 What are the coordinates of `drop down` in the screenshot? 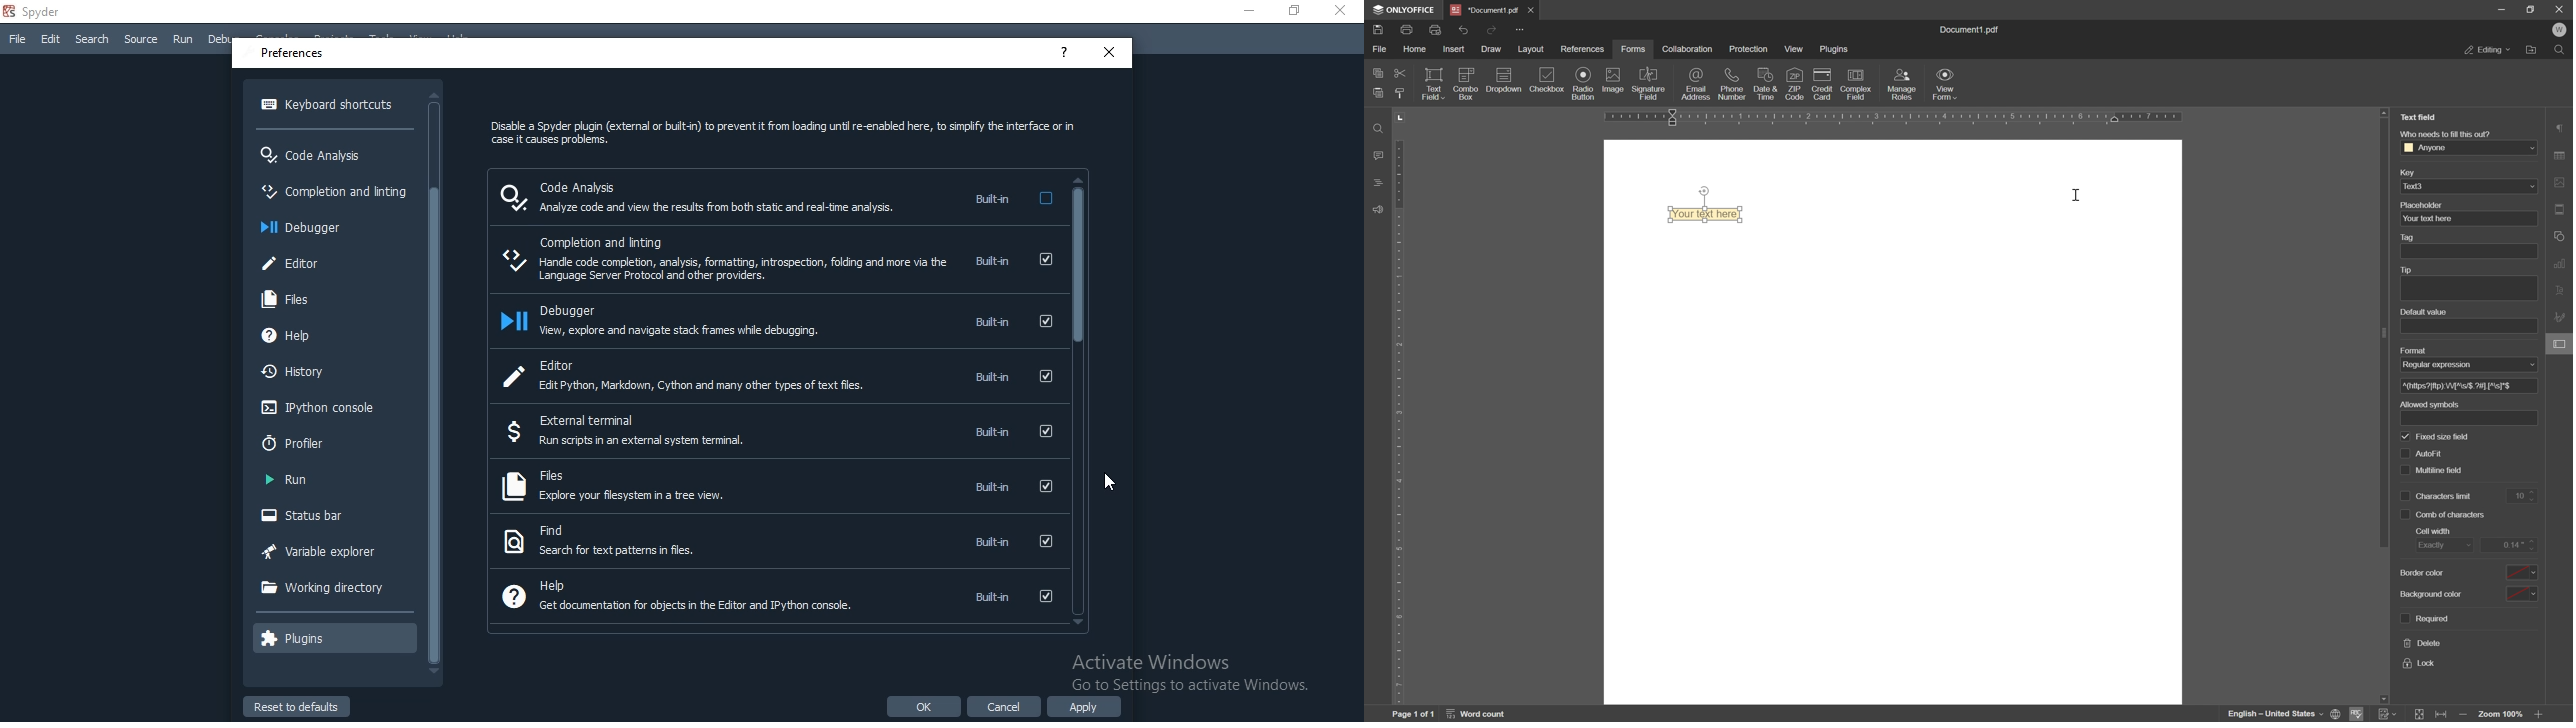 It's located at (2532, 187).